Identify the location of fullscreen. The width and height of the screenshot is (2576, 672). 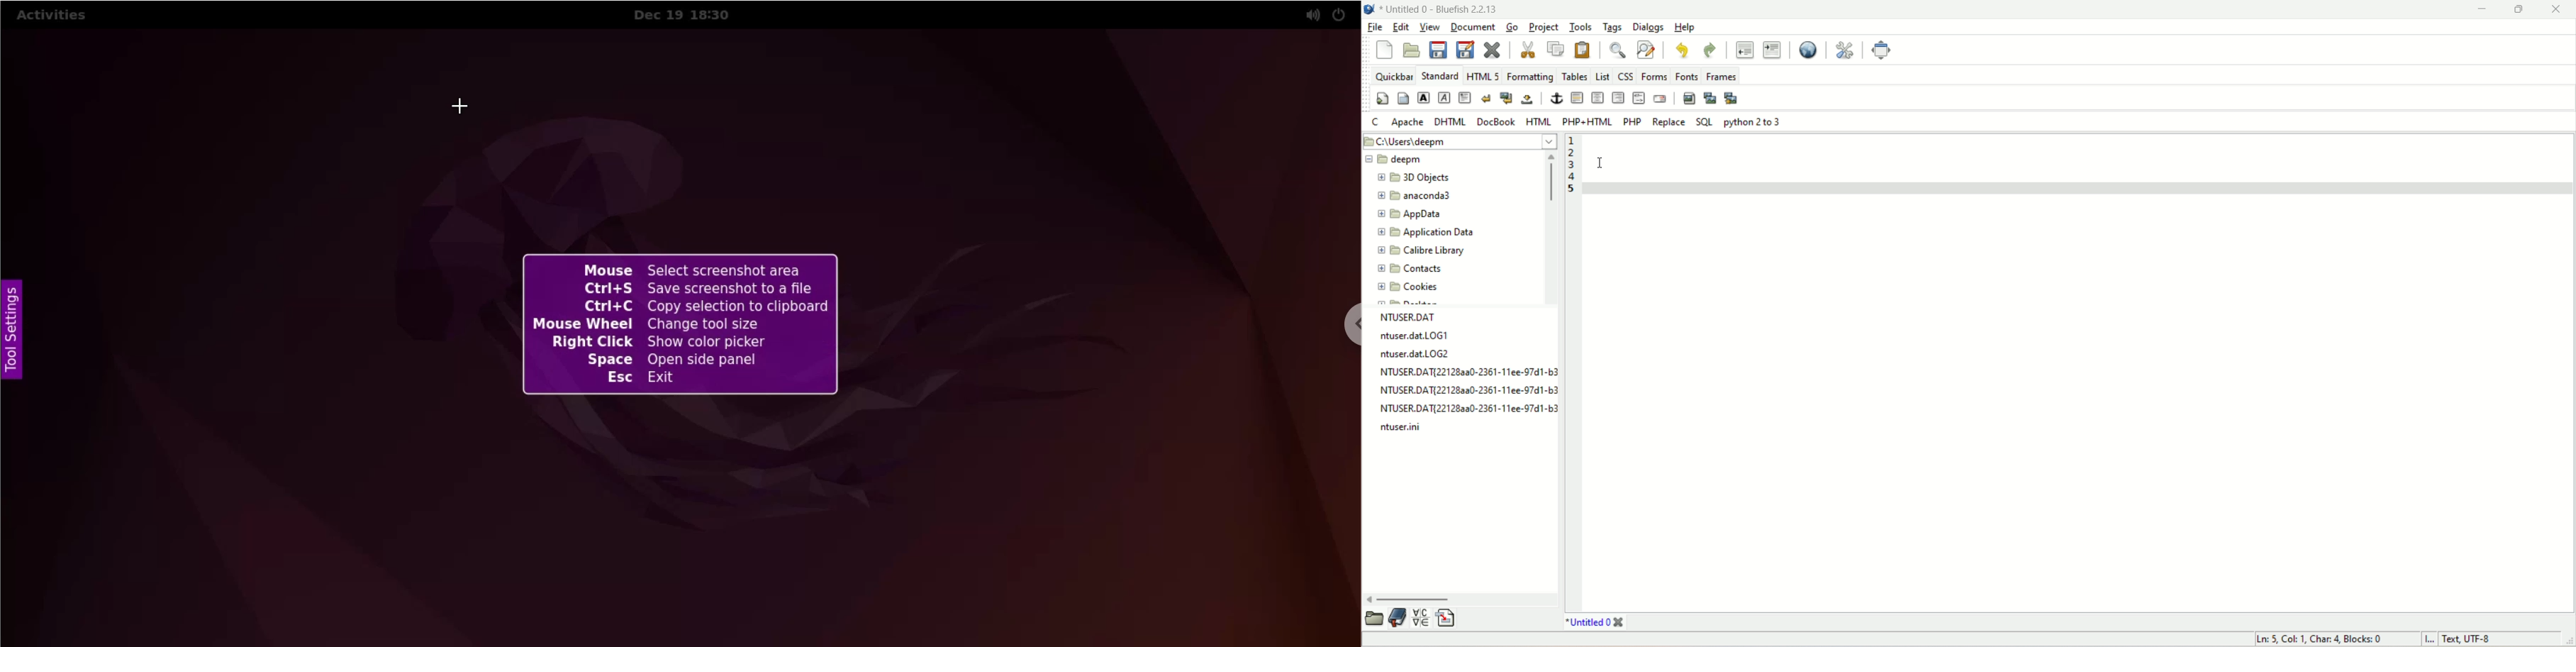
(1881, 51).